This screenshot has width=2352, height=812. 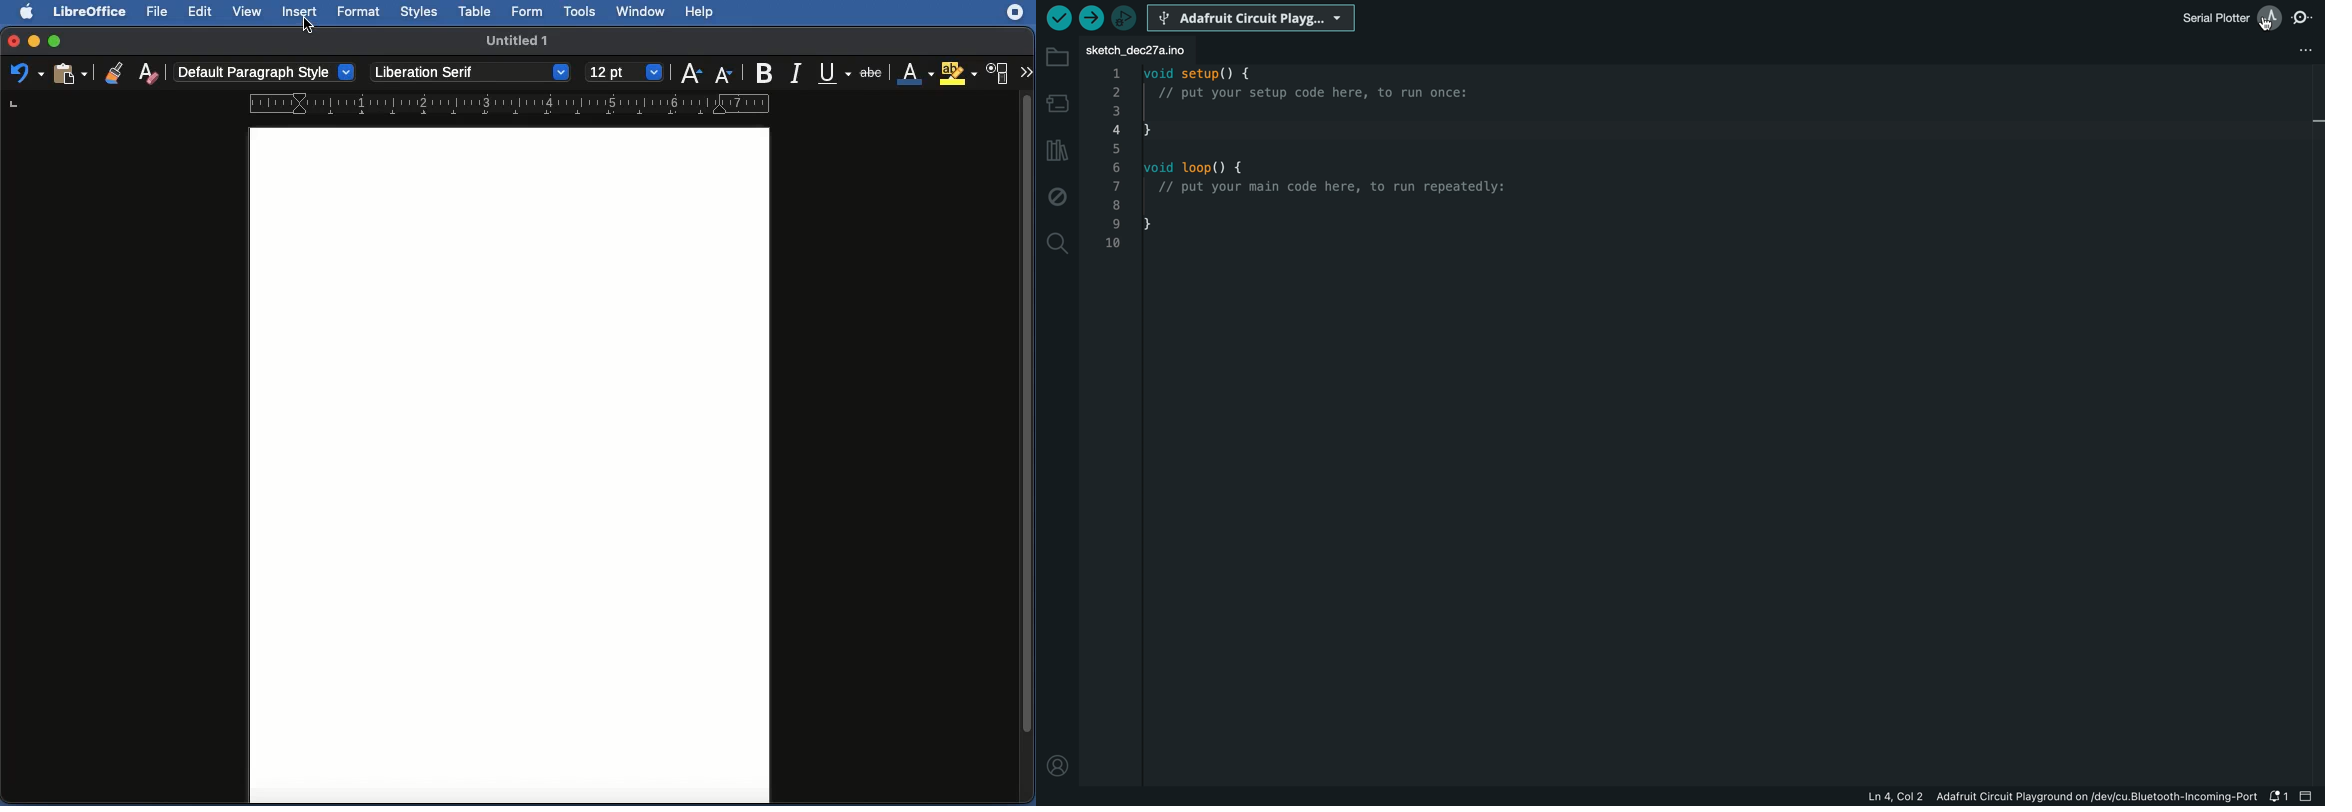 I want to click on Ruler, so click(x=394, y=101).